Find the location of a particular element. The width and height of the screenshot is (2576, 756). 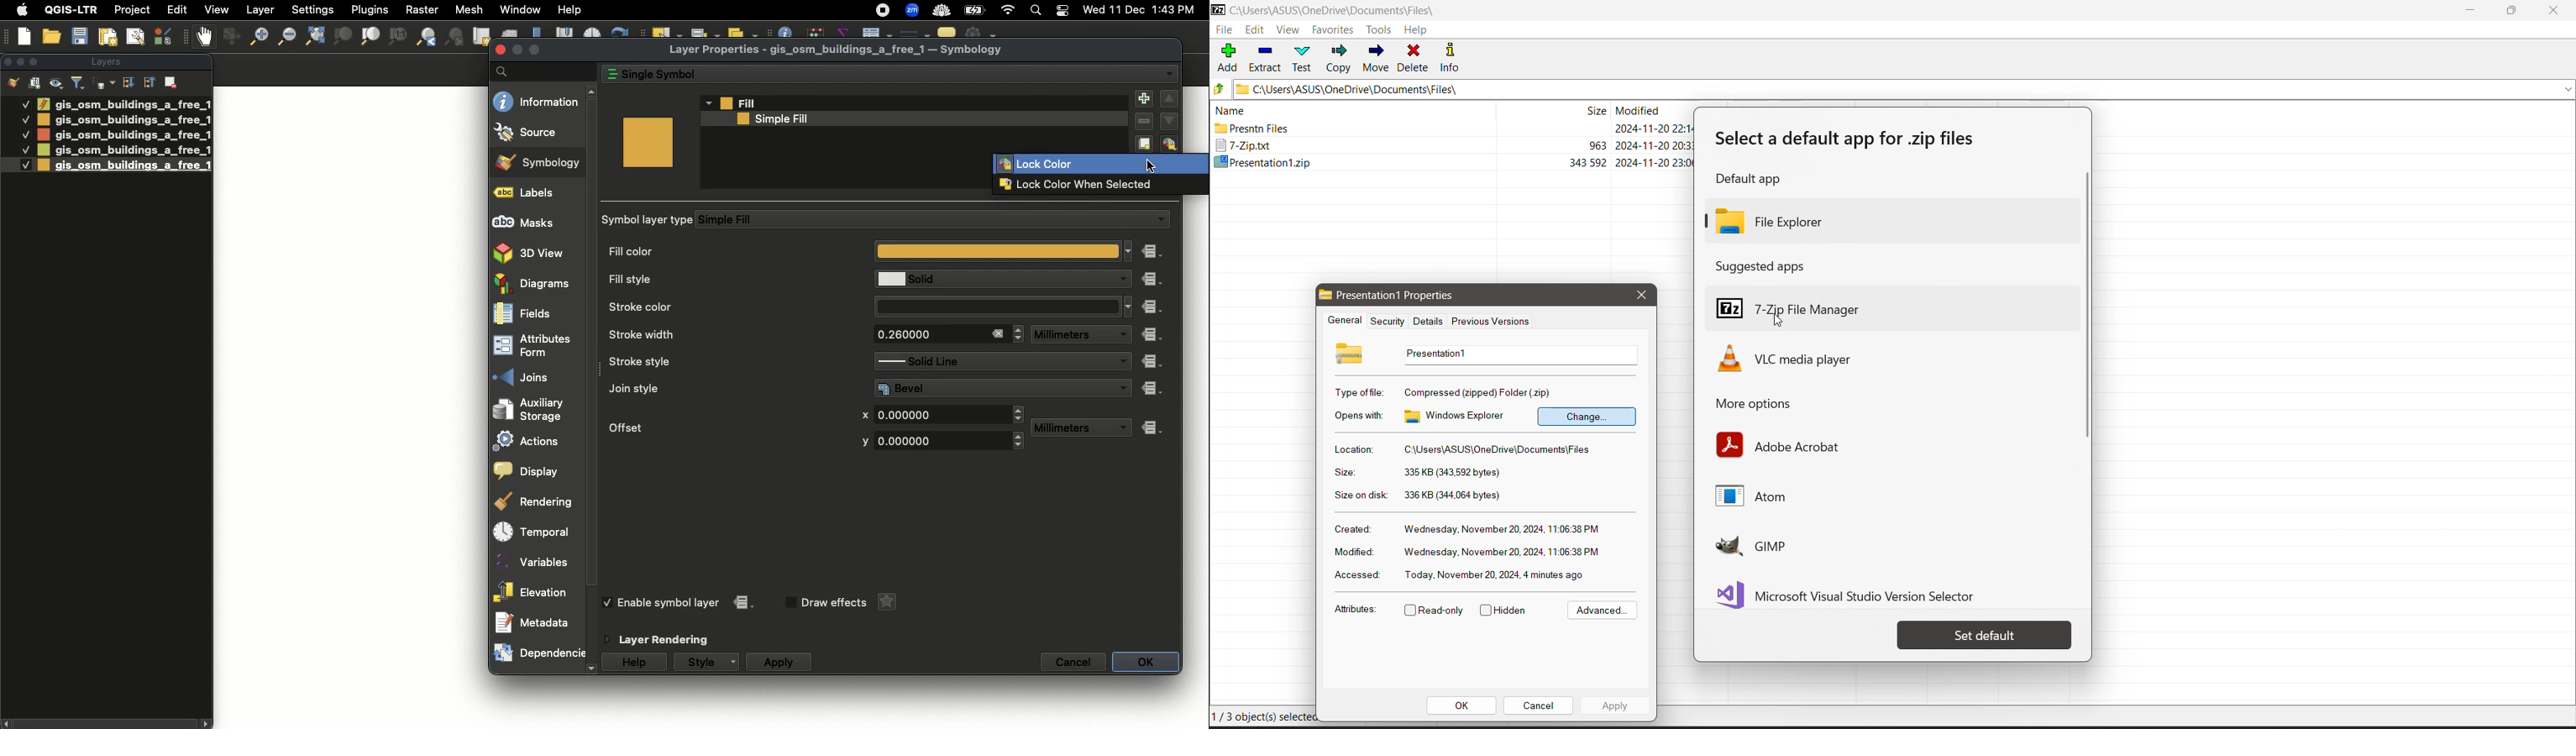

QGIS-LTR is located at coordinates (71, 9).